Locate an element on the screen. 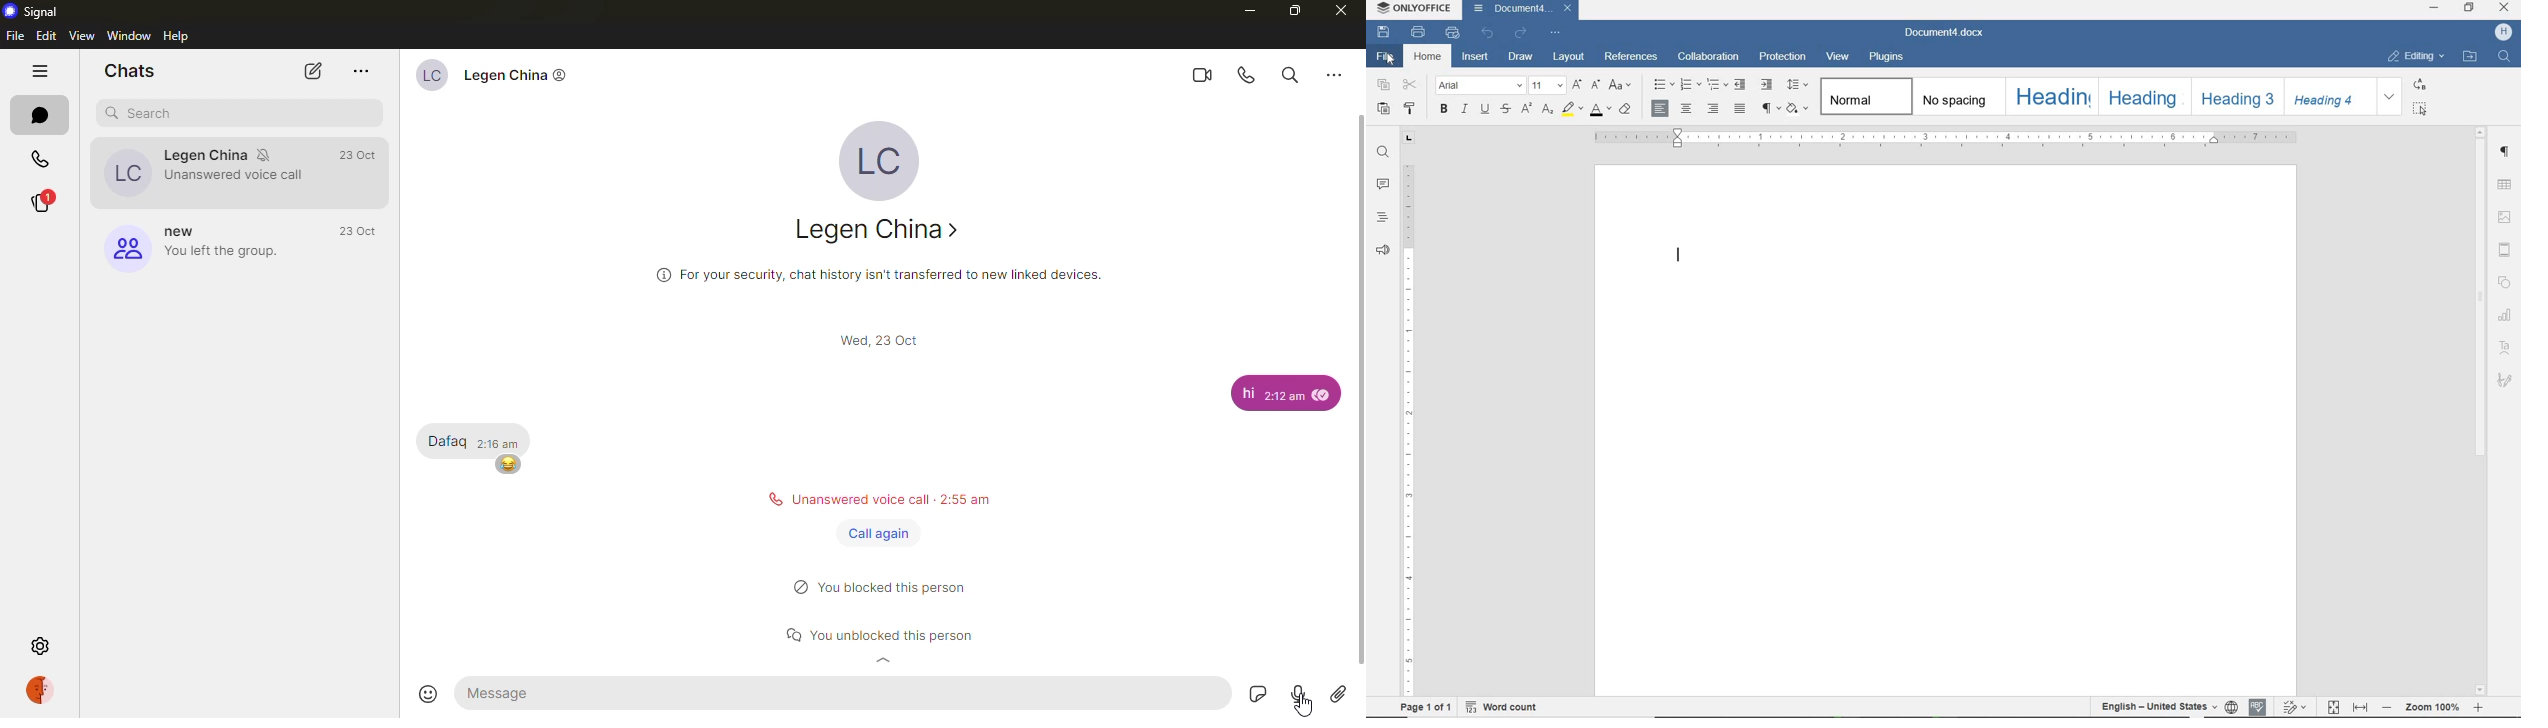 This screenshot has width=2548, height=728. multilevel list is located at coordinates (1717, 85).